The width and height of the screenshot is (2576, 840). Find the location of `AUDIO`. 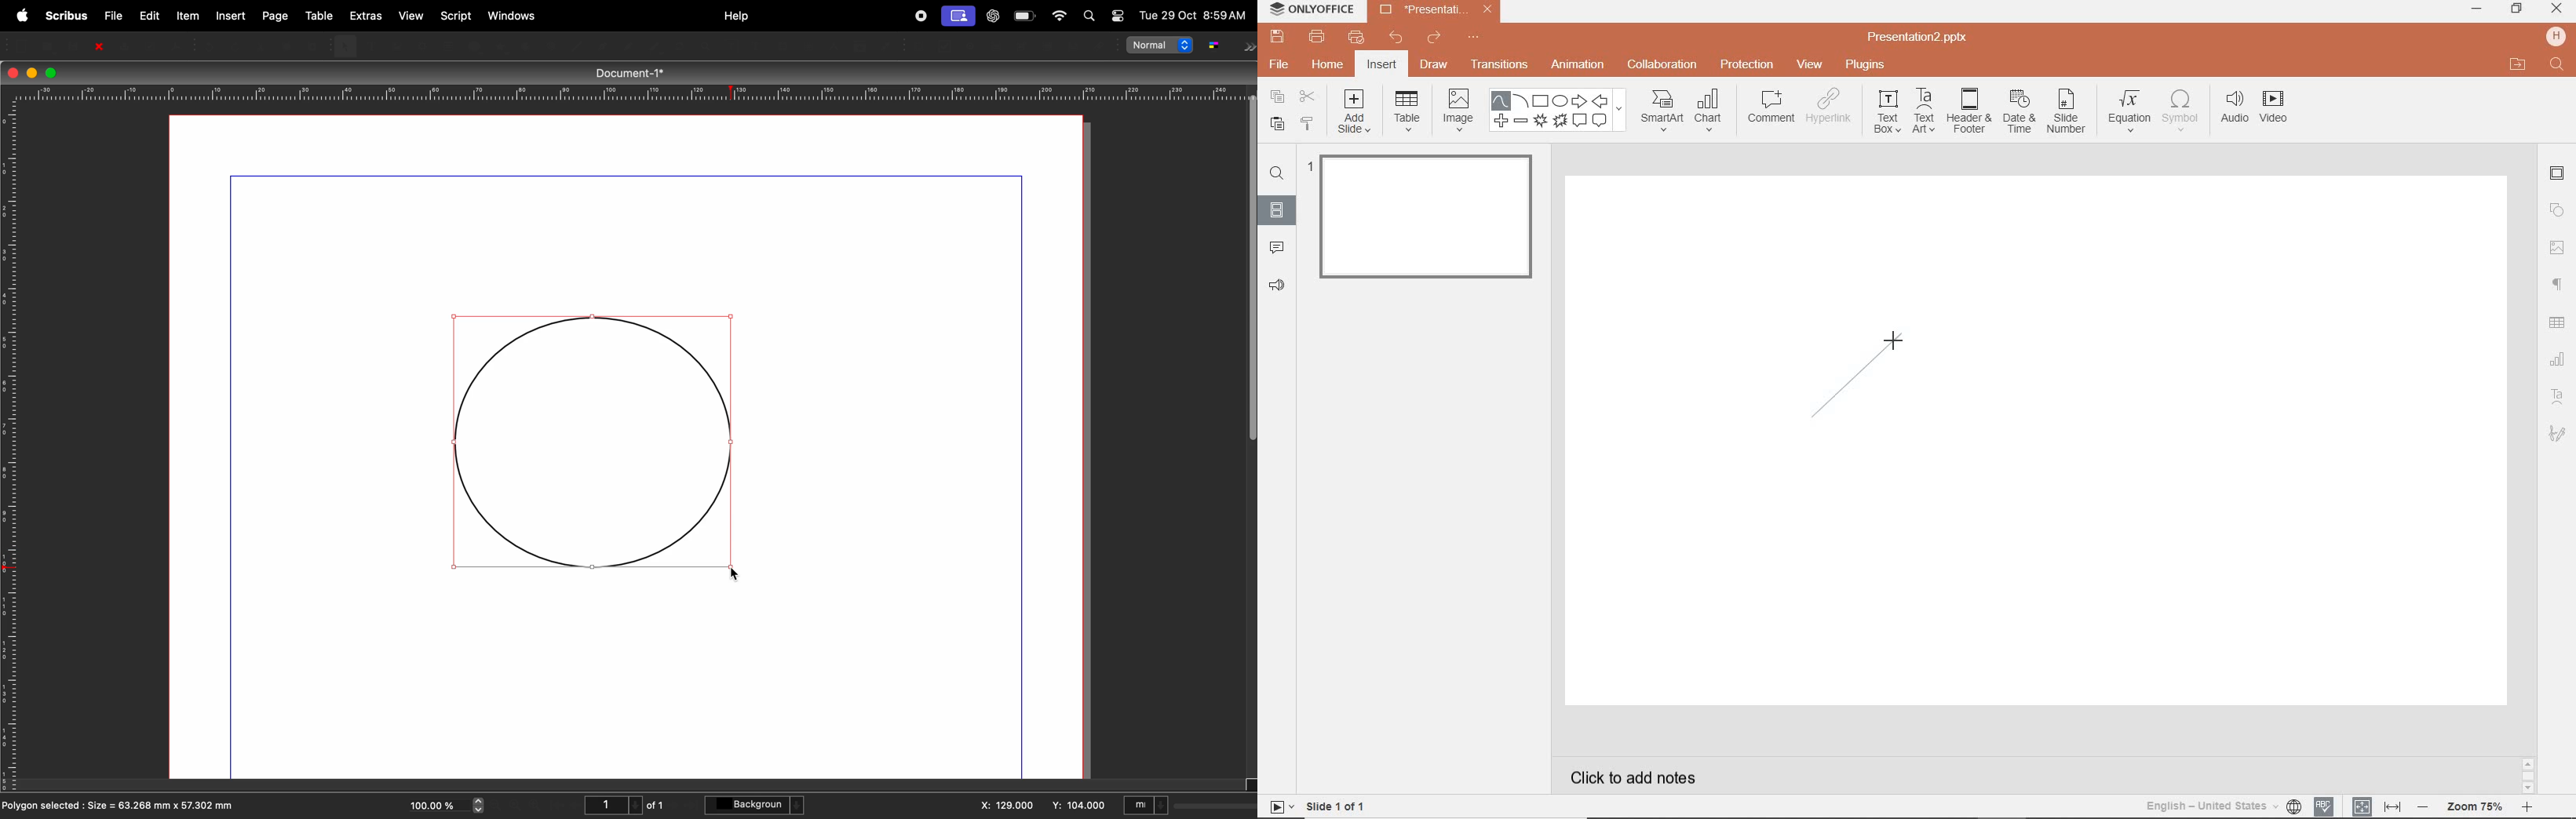

AUDIO is located at coordinates (2235, 107).